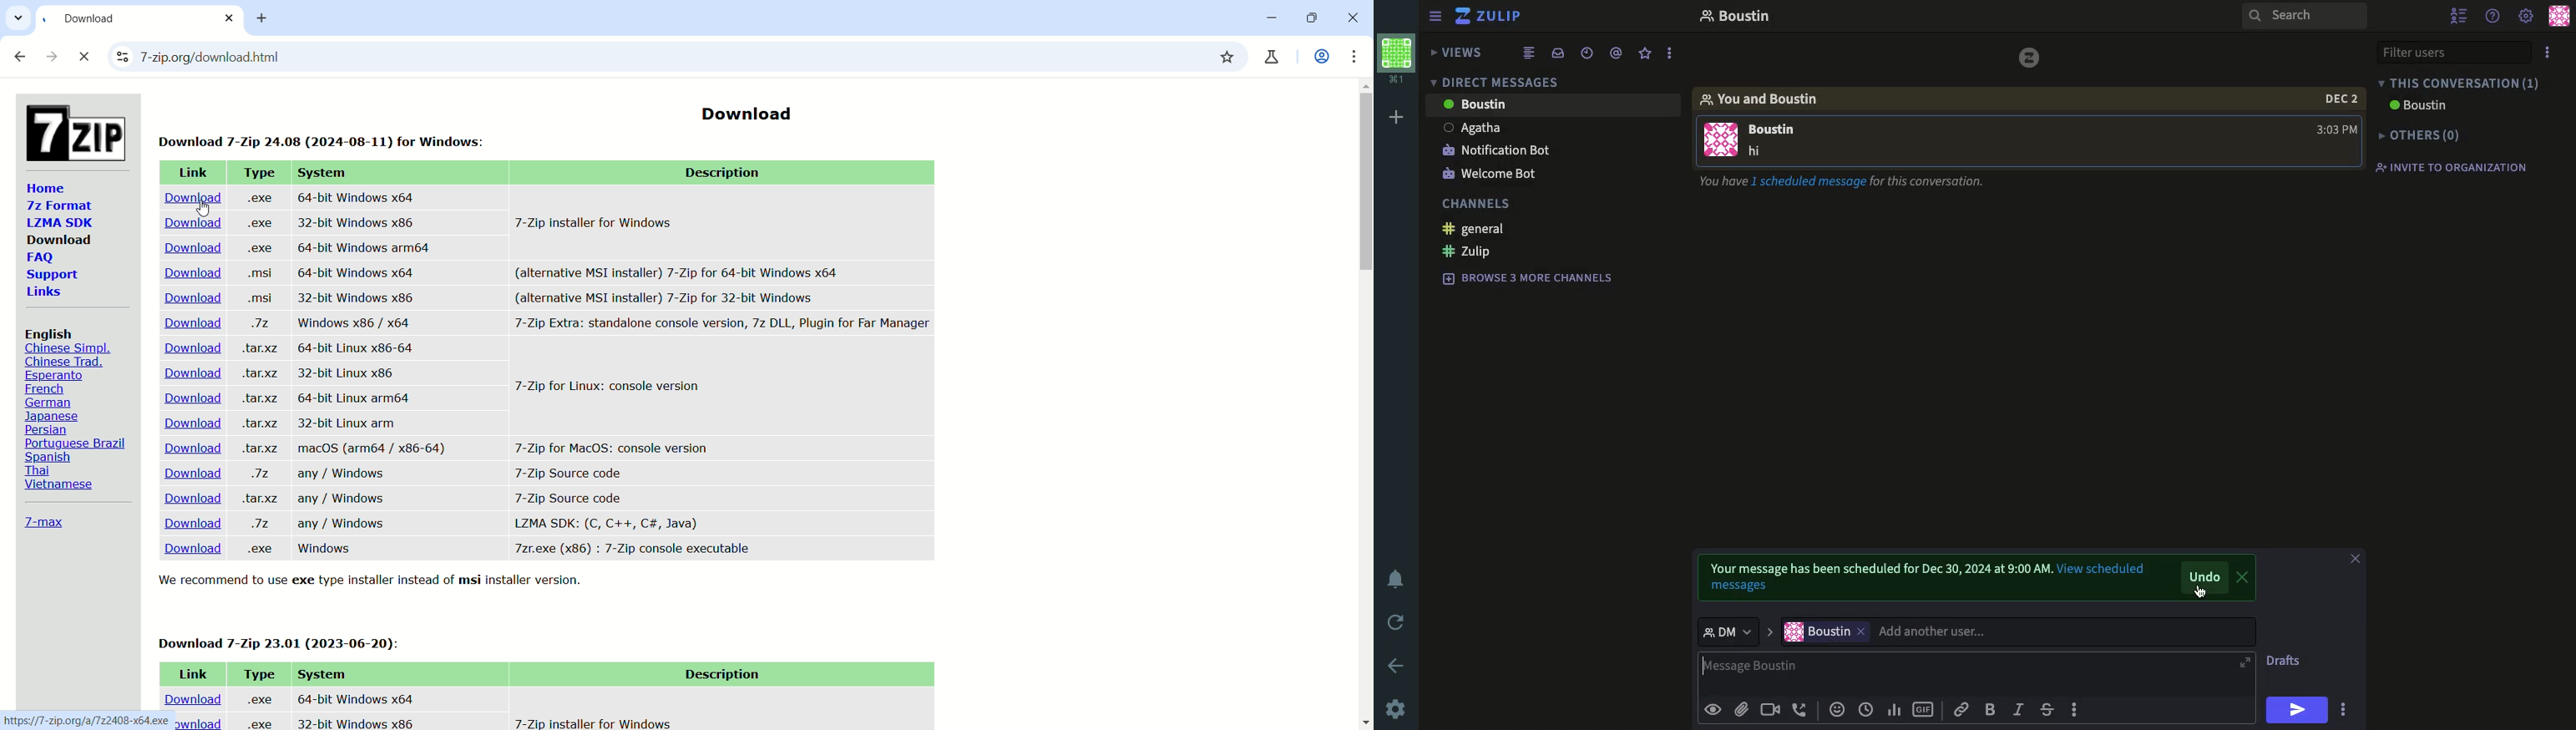 The height and width of the screenshot is (756, 2576). Describe the element at coordinates (52, 376) in the screenshot. I see `Esperanto` at that location.